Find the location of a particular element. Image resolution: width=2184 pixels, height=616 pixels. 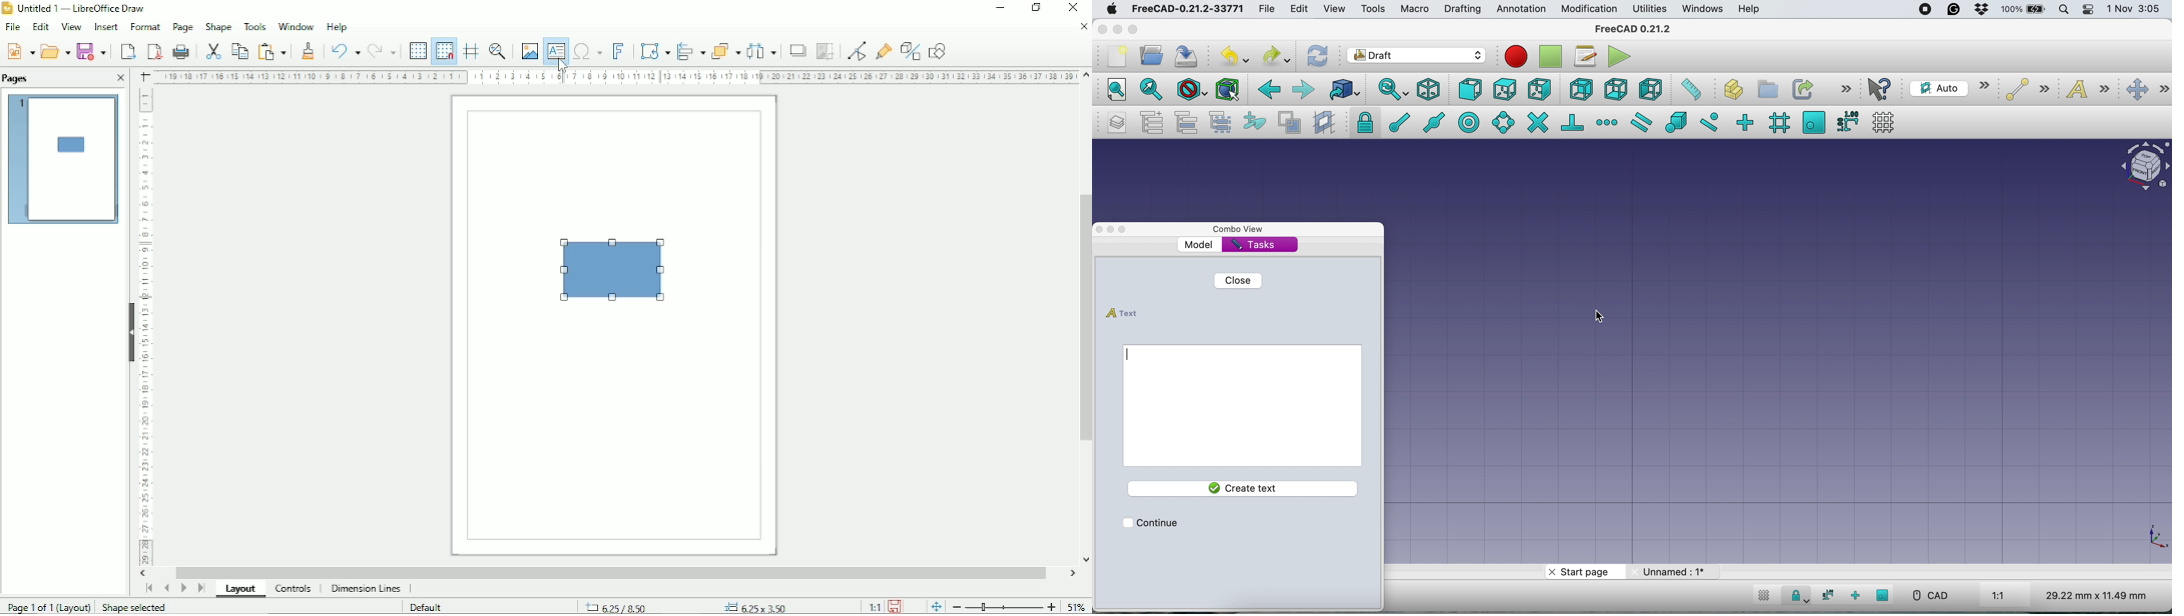

Hide is located at coordinates (131, 332).